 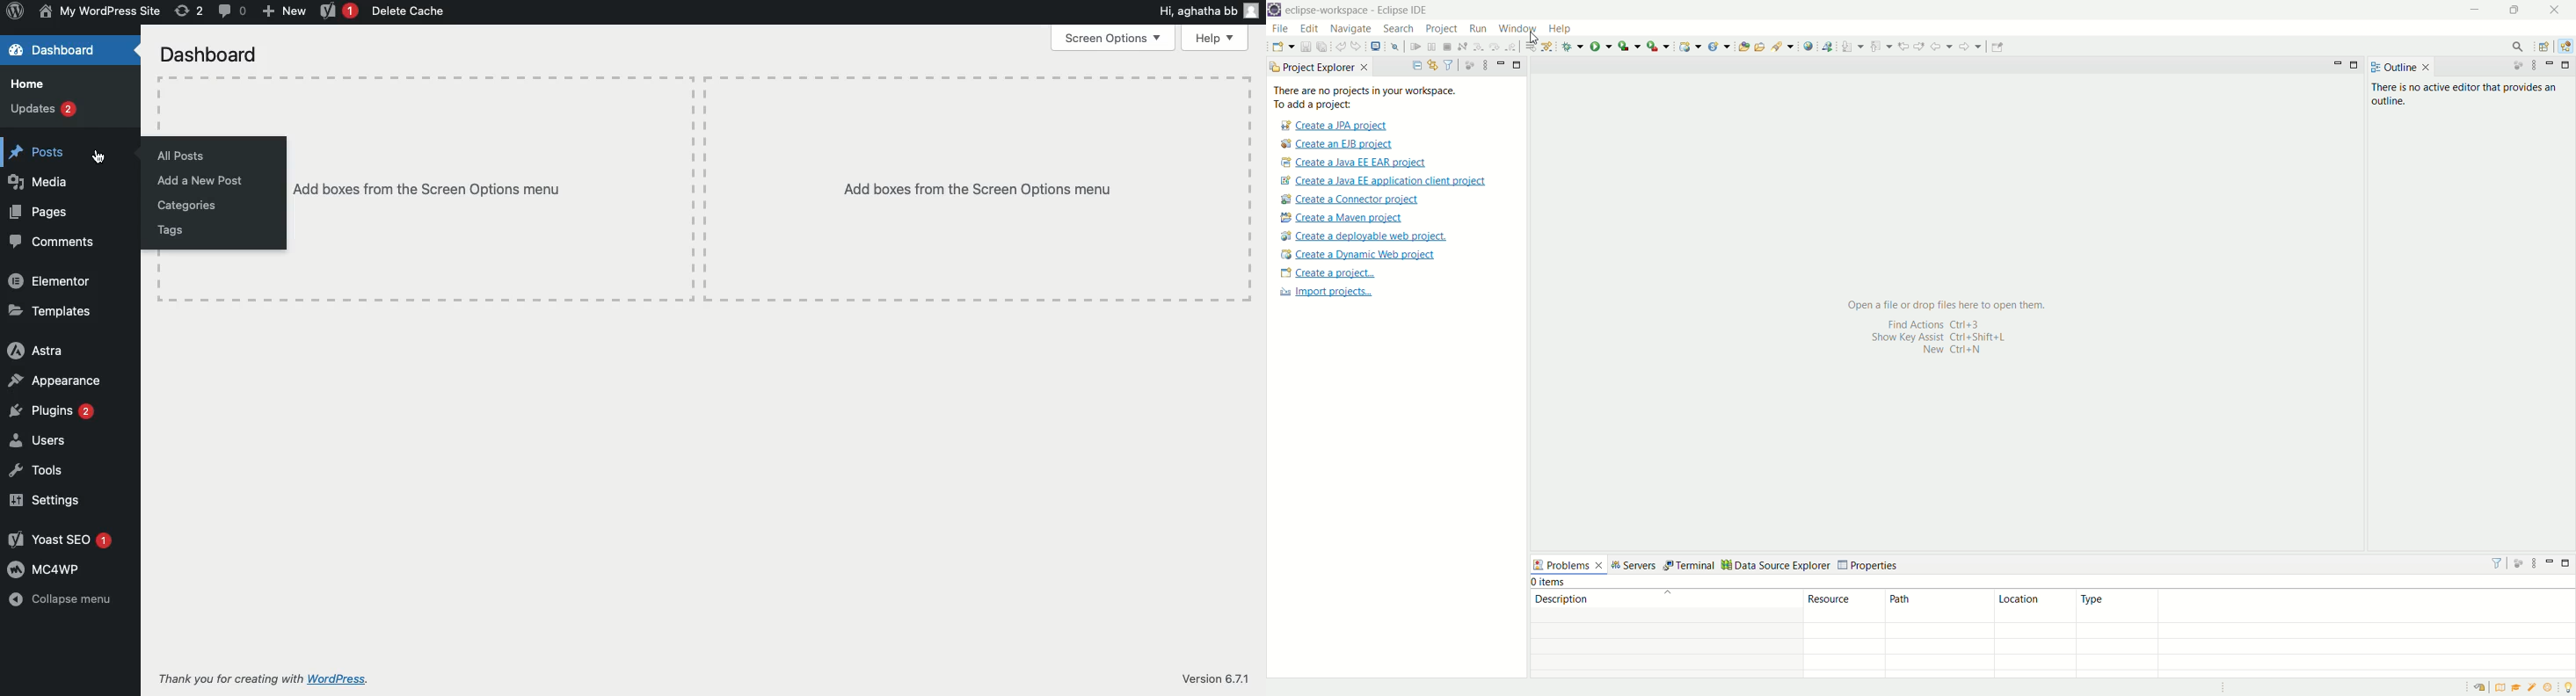 What do you see at coordinates (284, 12) in the screenshot?
I see `New` at bounding box center [284, 12].